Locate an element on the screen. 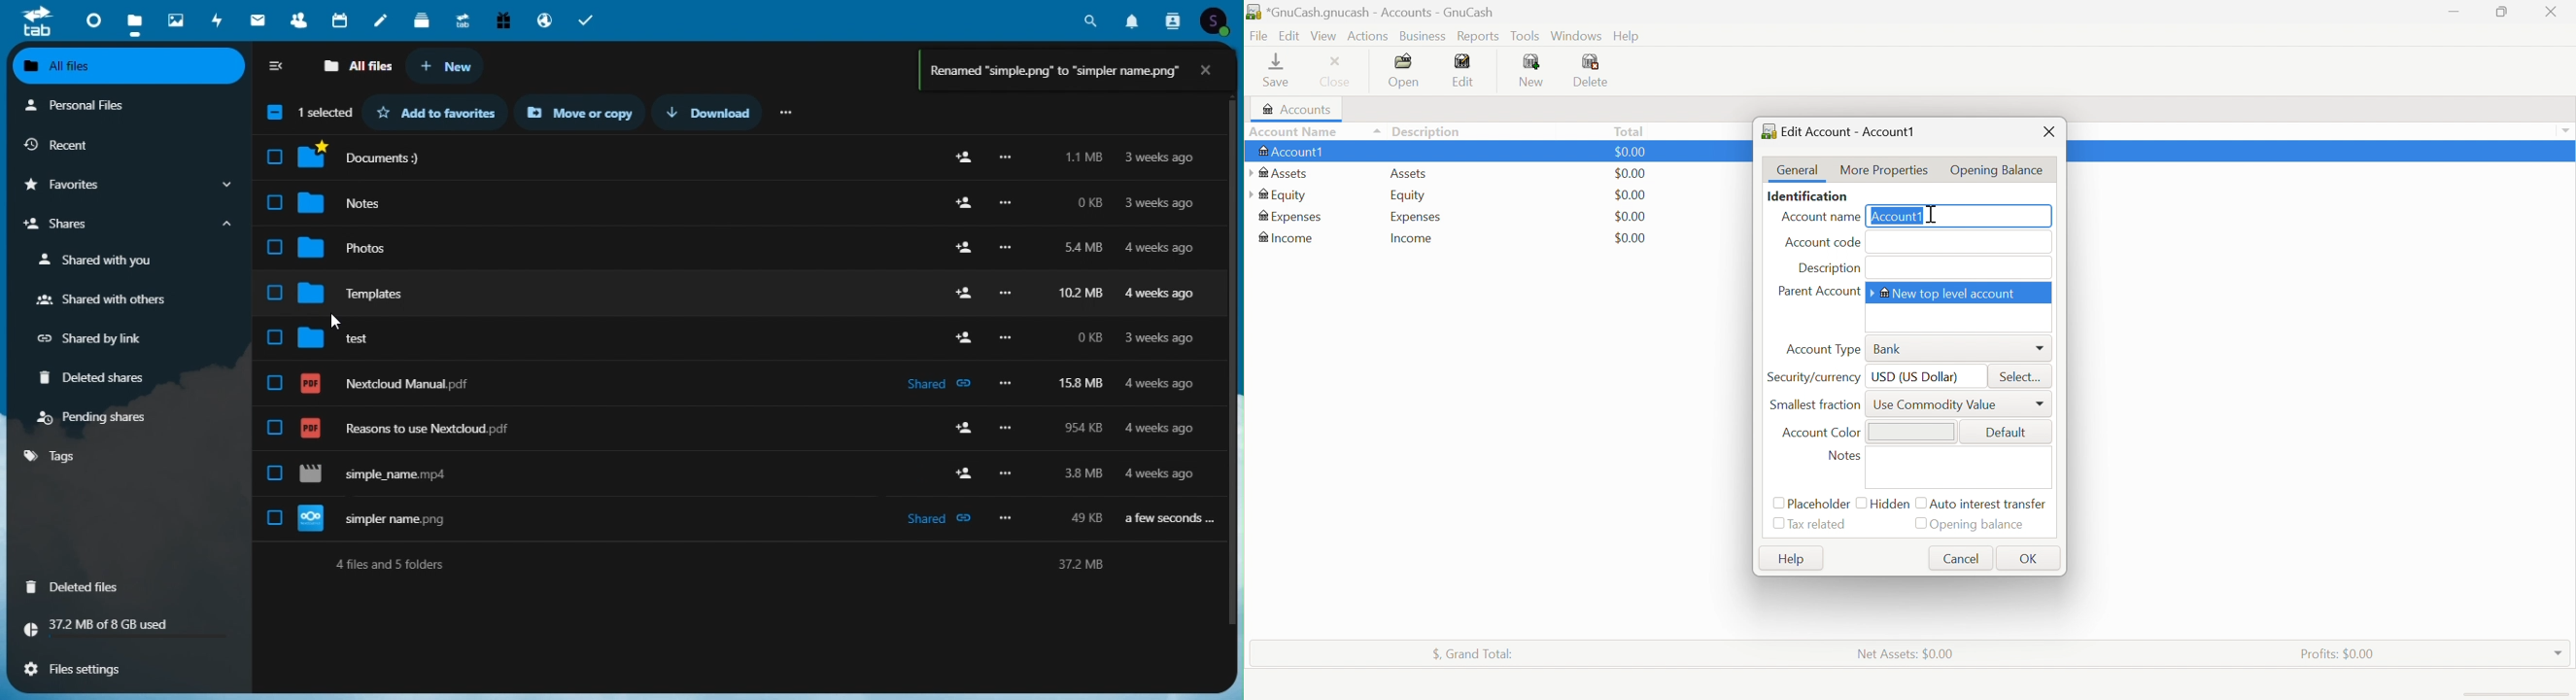 The image size is (2576, 700). Notes is located at coordinates (1843, 456).